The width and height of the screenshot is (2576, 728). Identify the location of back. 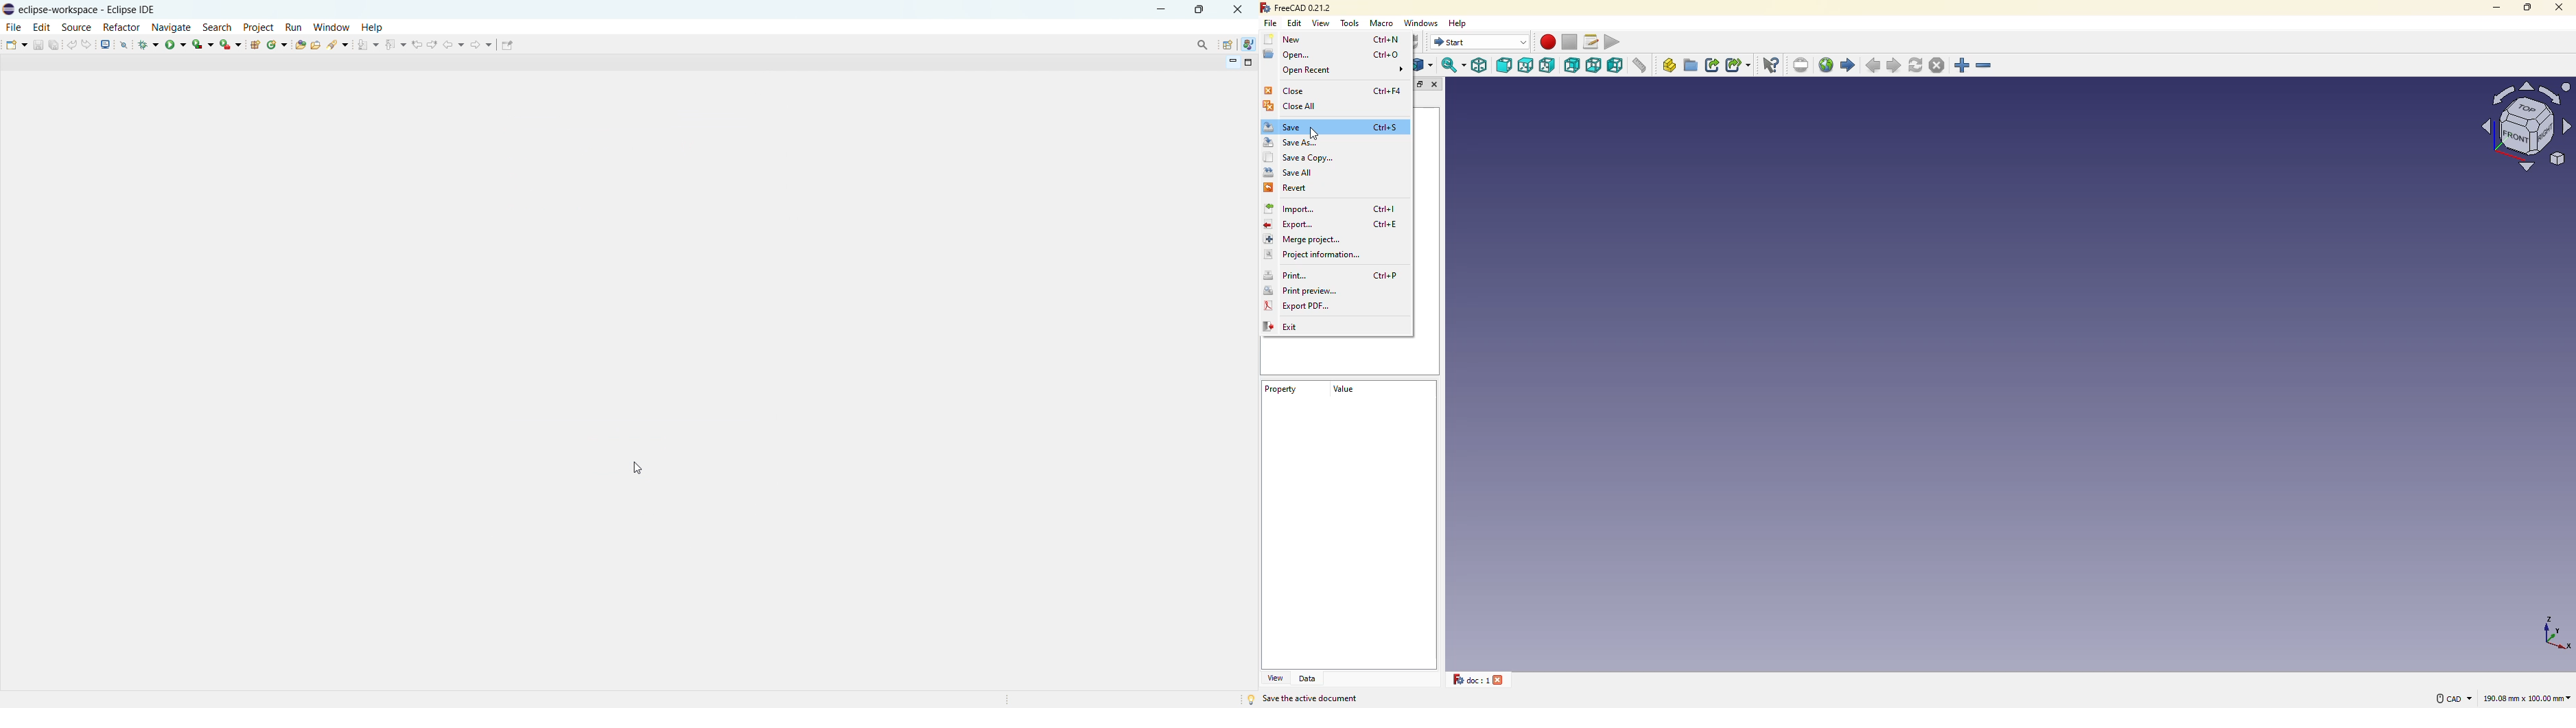
(456, 45).